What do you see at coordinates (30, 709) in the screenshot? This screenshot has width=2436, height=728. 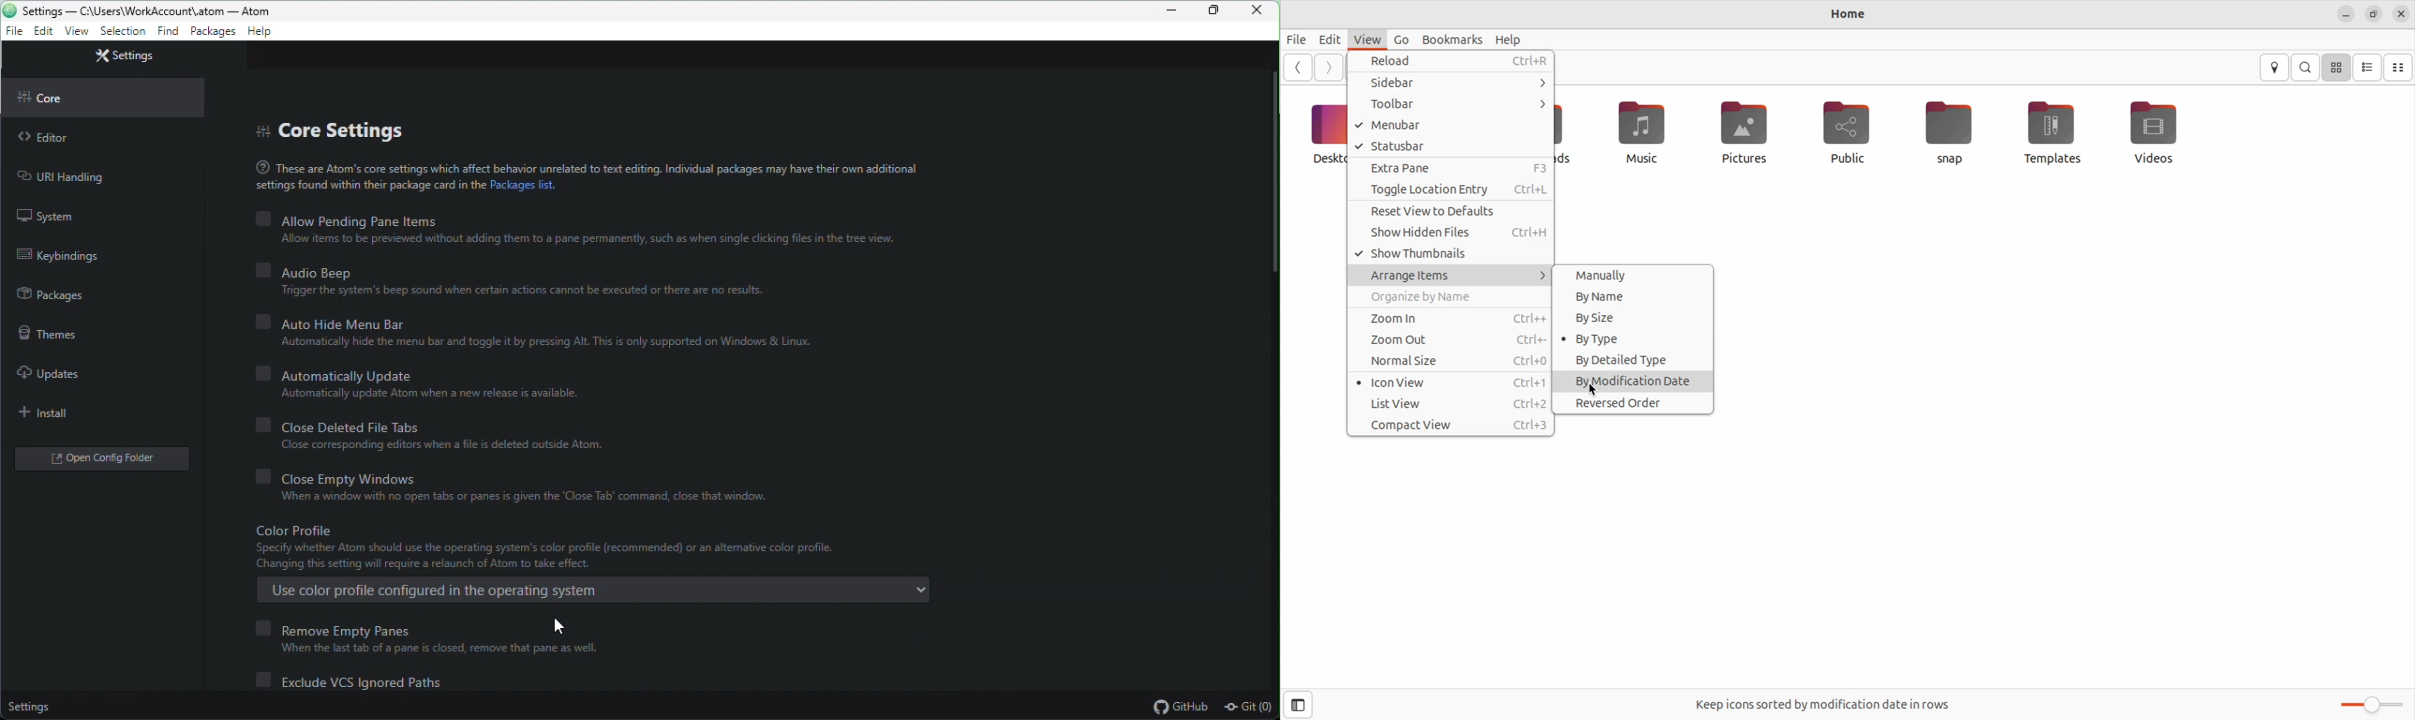 I see `Settings` at bounding box center [30, 709].